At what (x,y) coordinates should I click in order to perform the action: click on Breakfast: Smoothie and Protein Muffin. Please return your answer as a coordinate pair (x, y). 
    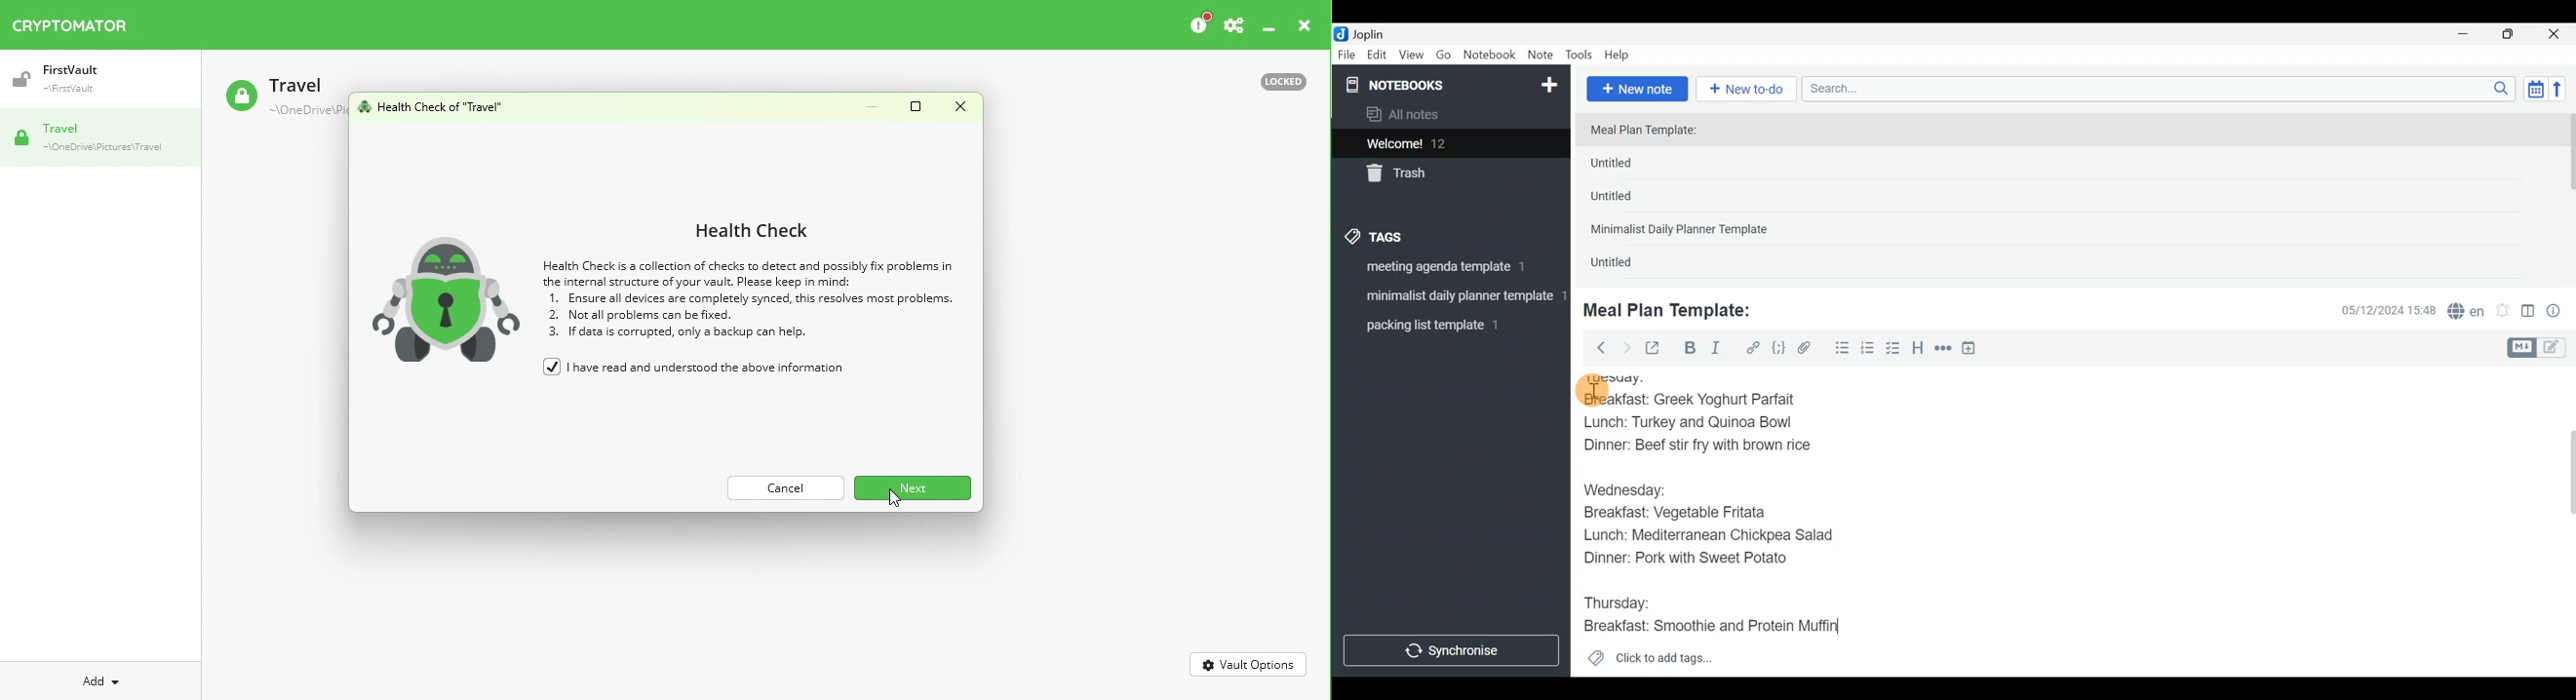
    Looking at the image, I should click on (1708, 630).